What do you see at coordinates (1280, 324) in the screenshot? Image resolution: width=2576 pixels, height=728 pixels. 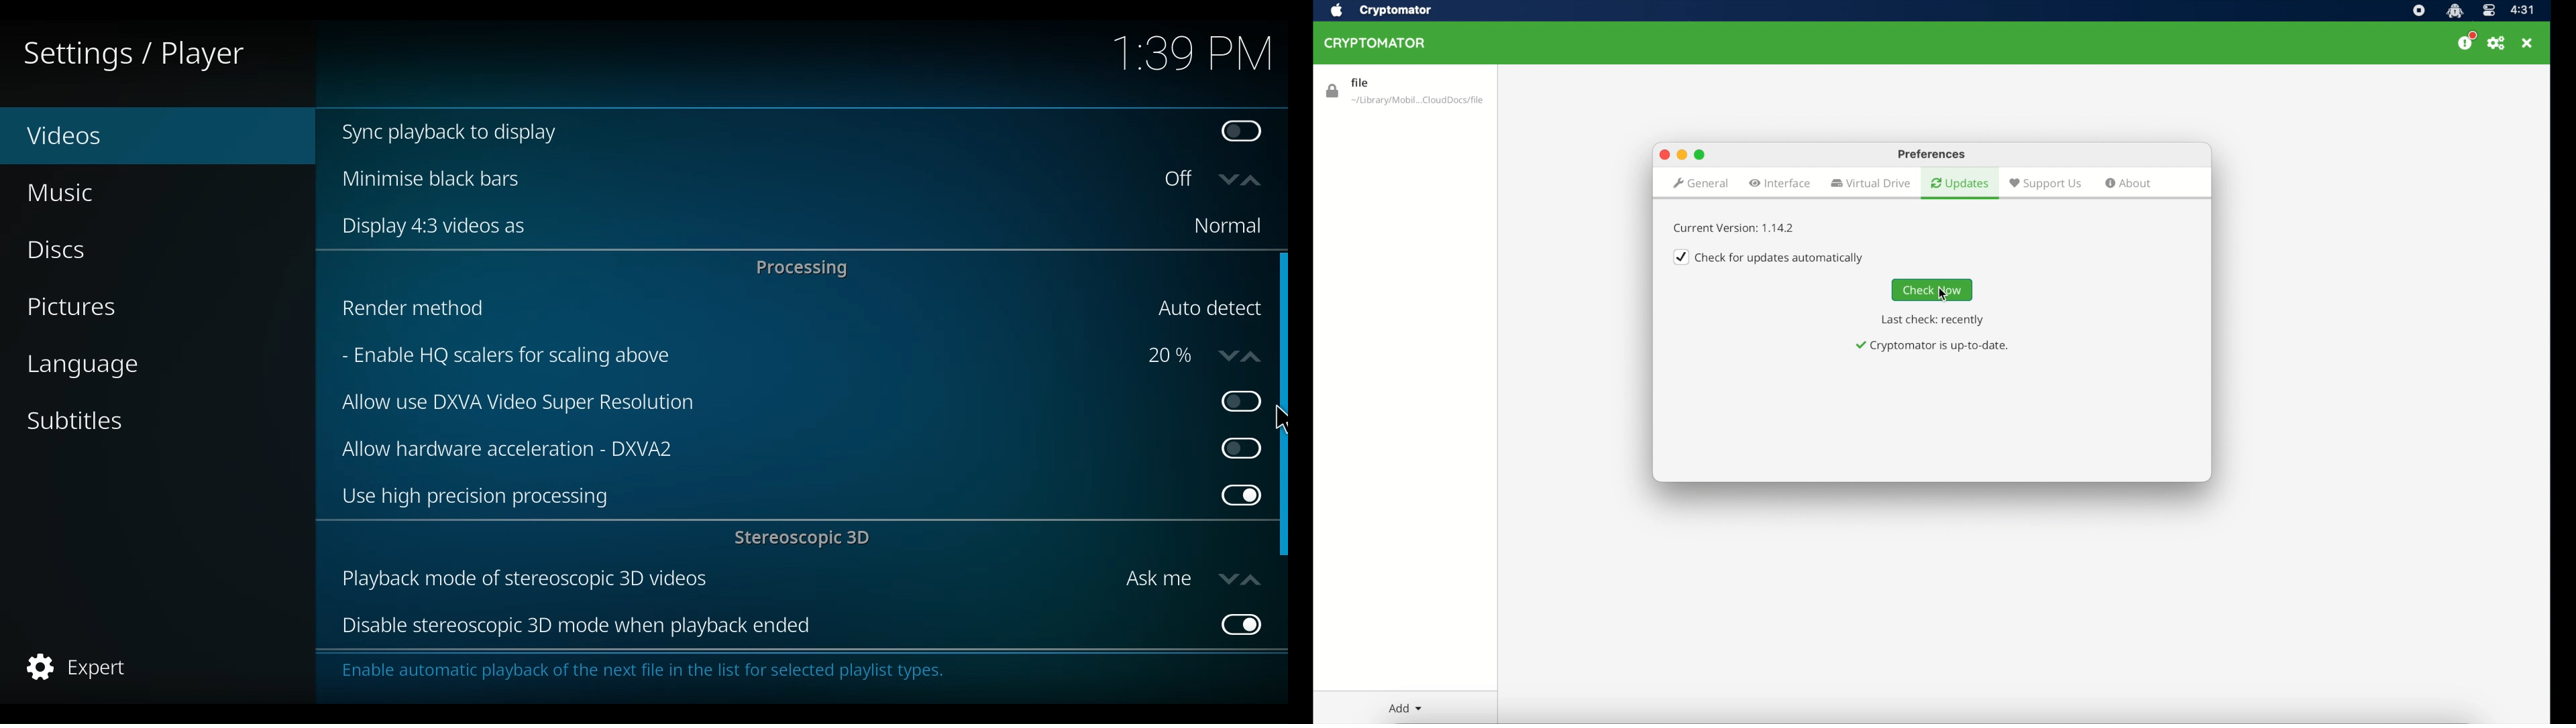 I see `Vertical Scrollbar` at bounding box center [1280, 324].